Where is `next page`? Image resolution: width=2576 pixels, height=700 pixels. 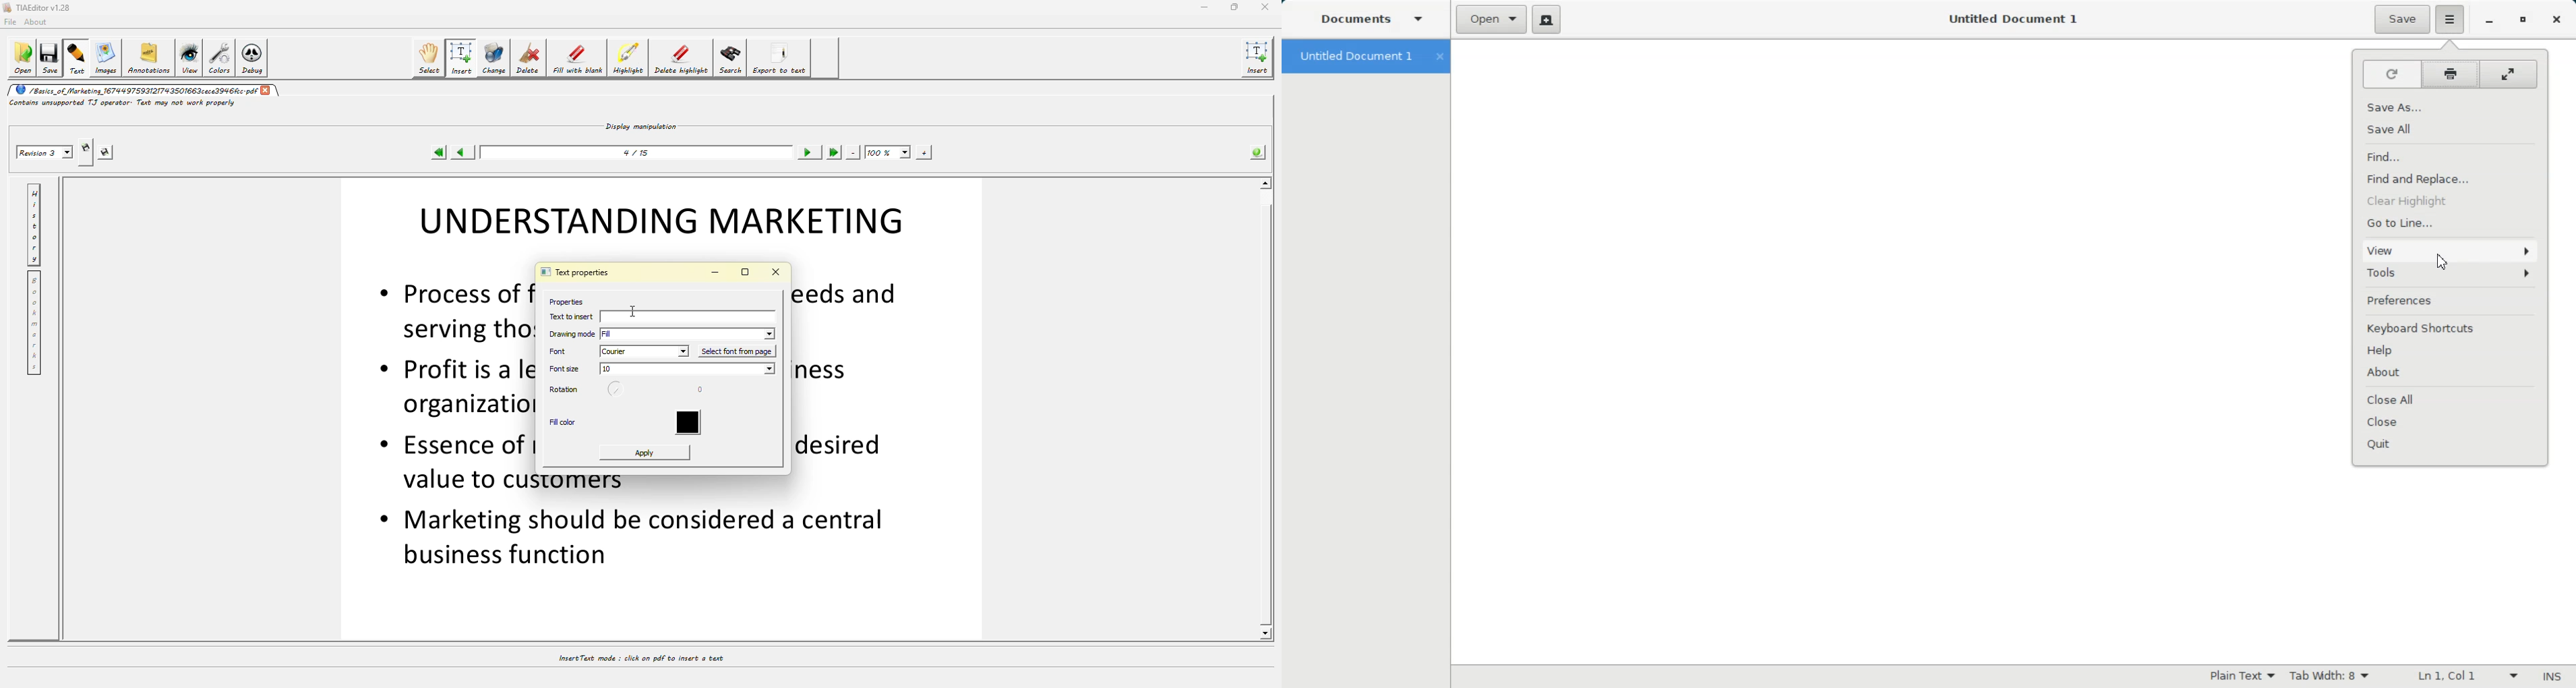
next page is located at coordinates (810, 153).